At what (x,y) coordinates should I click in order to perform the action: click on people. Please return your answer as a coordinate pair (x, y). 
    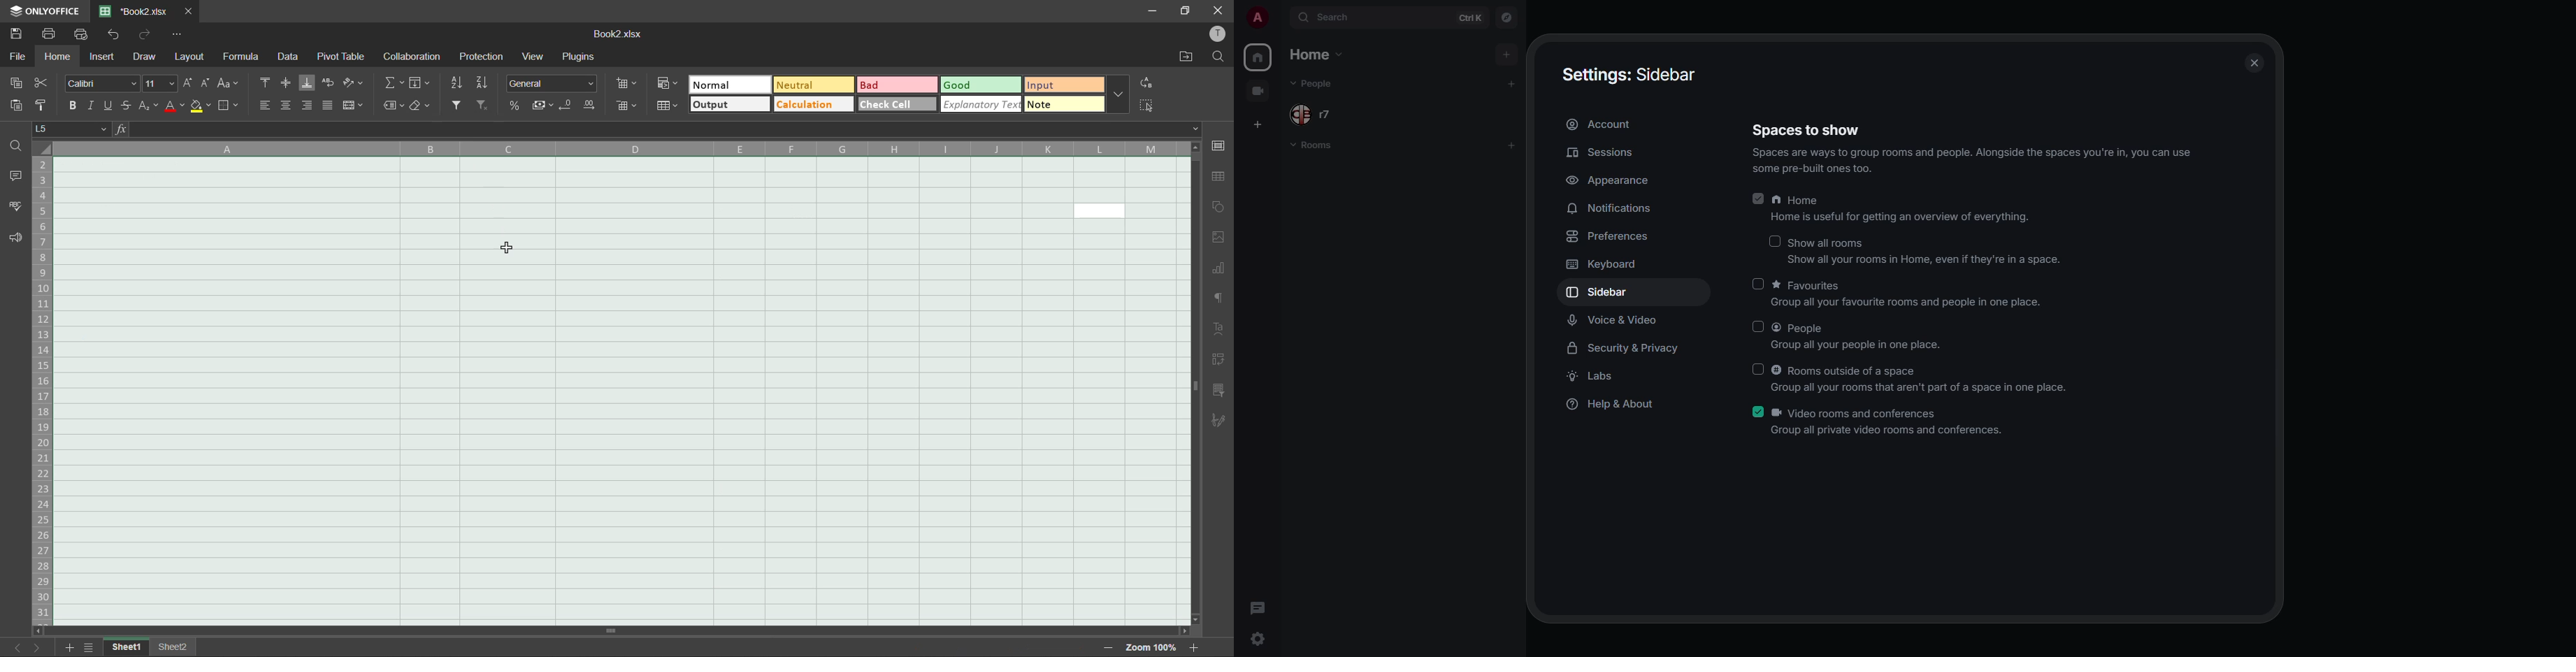
    Looking at the image, I should click on (1314, 114).